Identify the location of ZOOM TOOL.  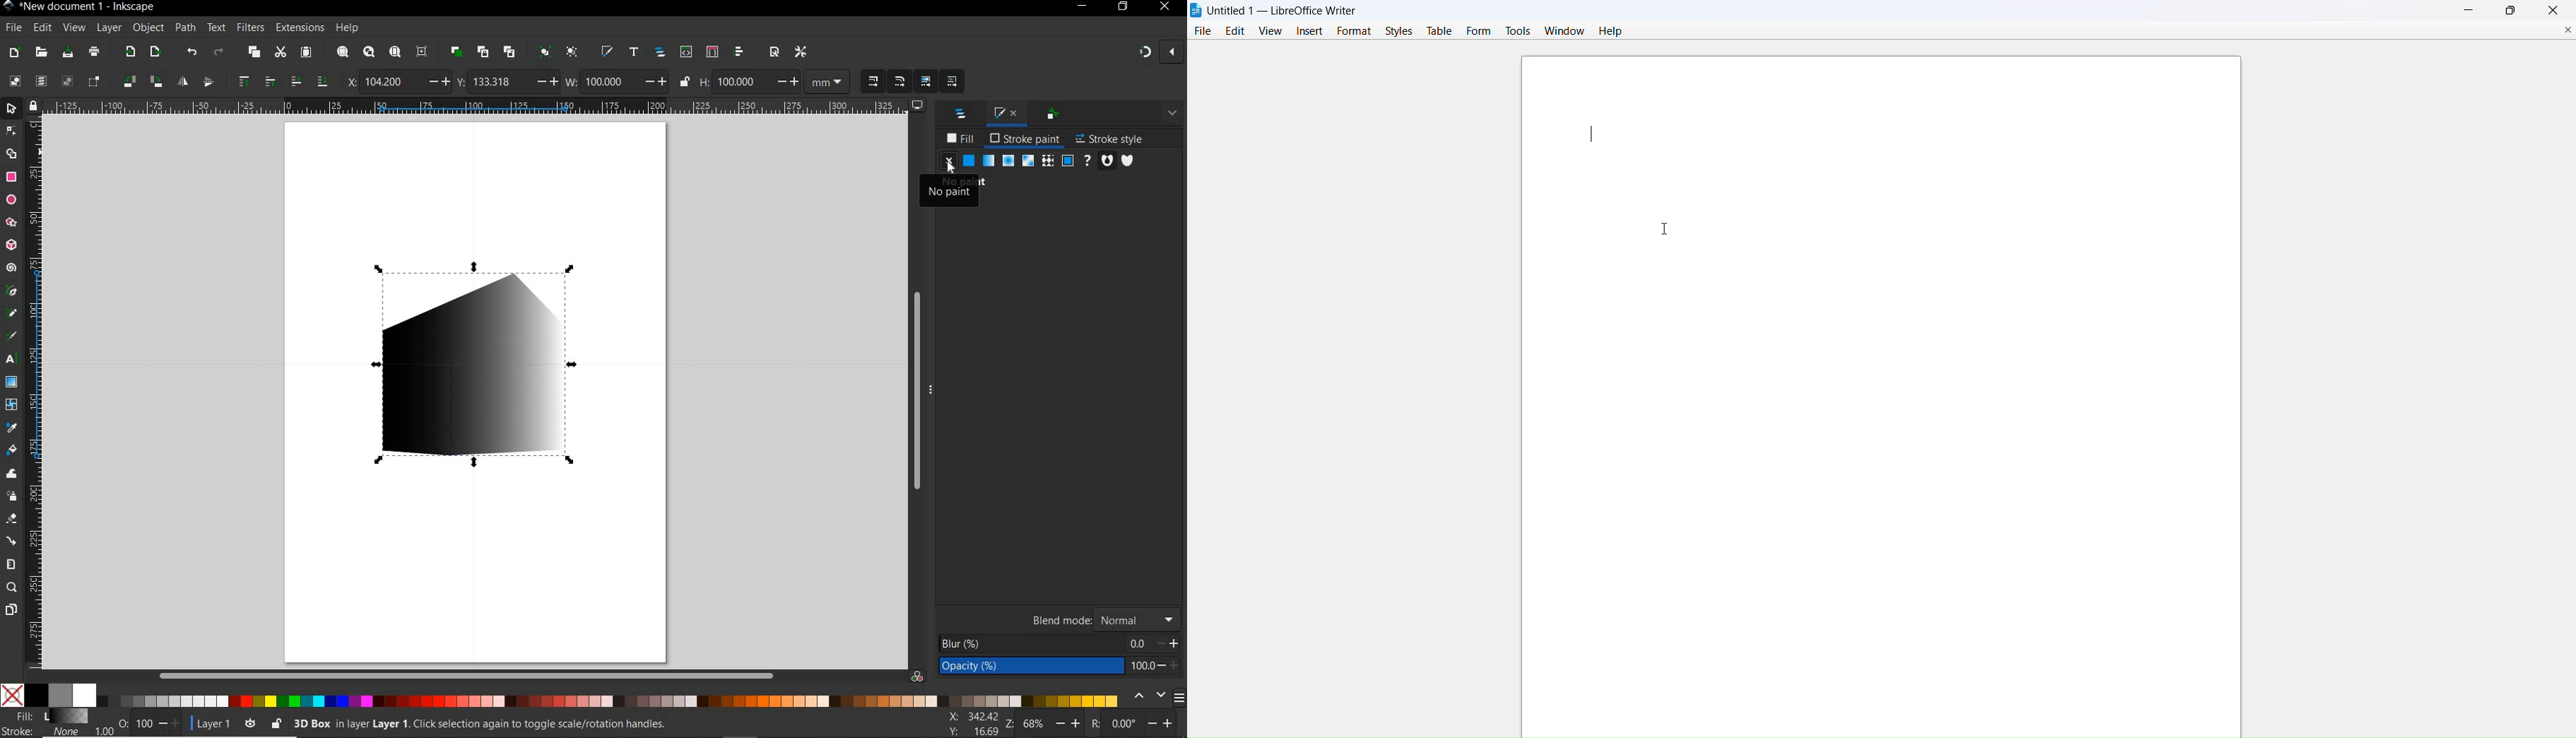
(13, 587).